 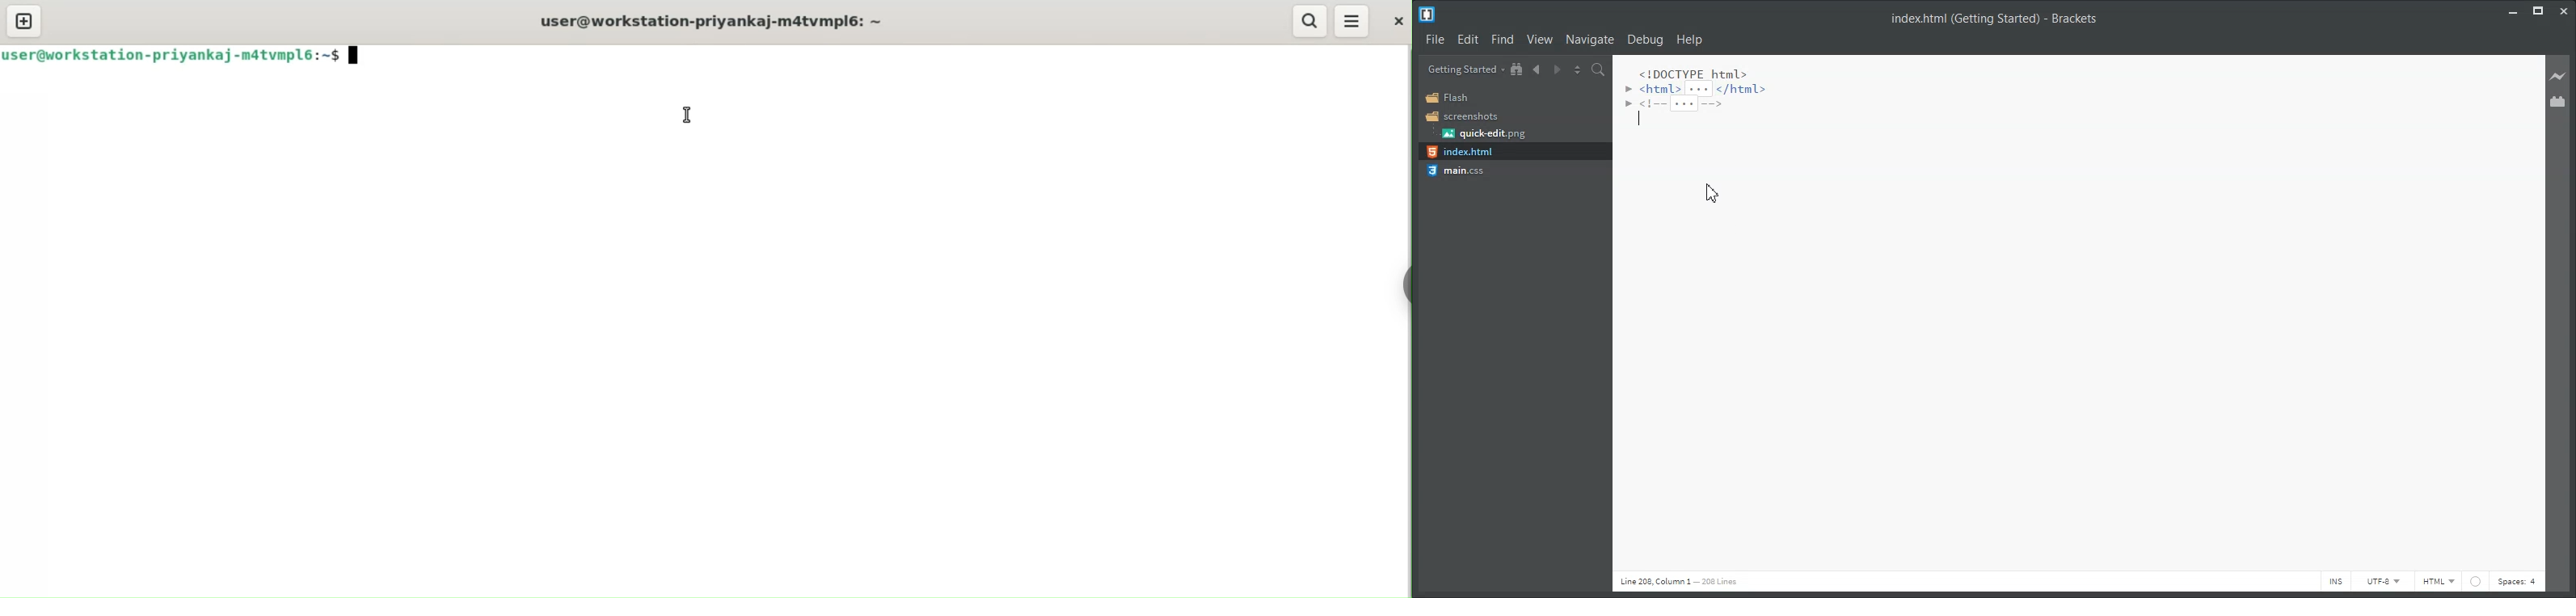 What do you see at coordinates (1705, 103) in the screenshot?
I see `code` at bounding box center [1705, 103].